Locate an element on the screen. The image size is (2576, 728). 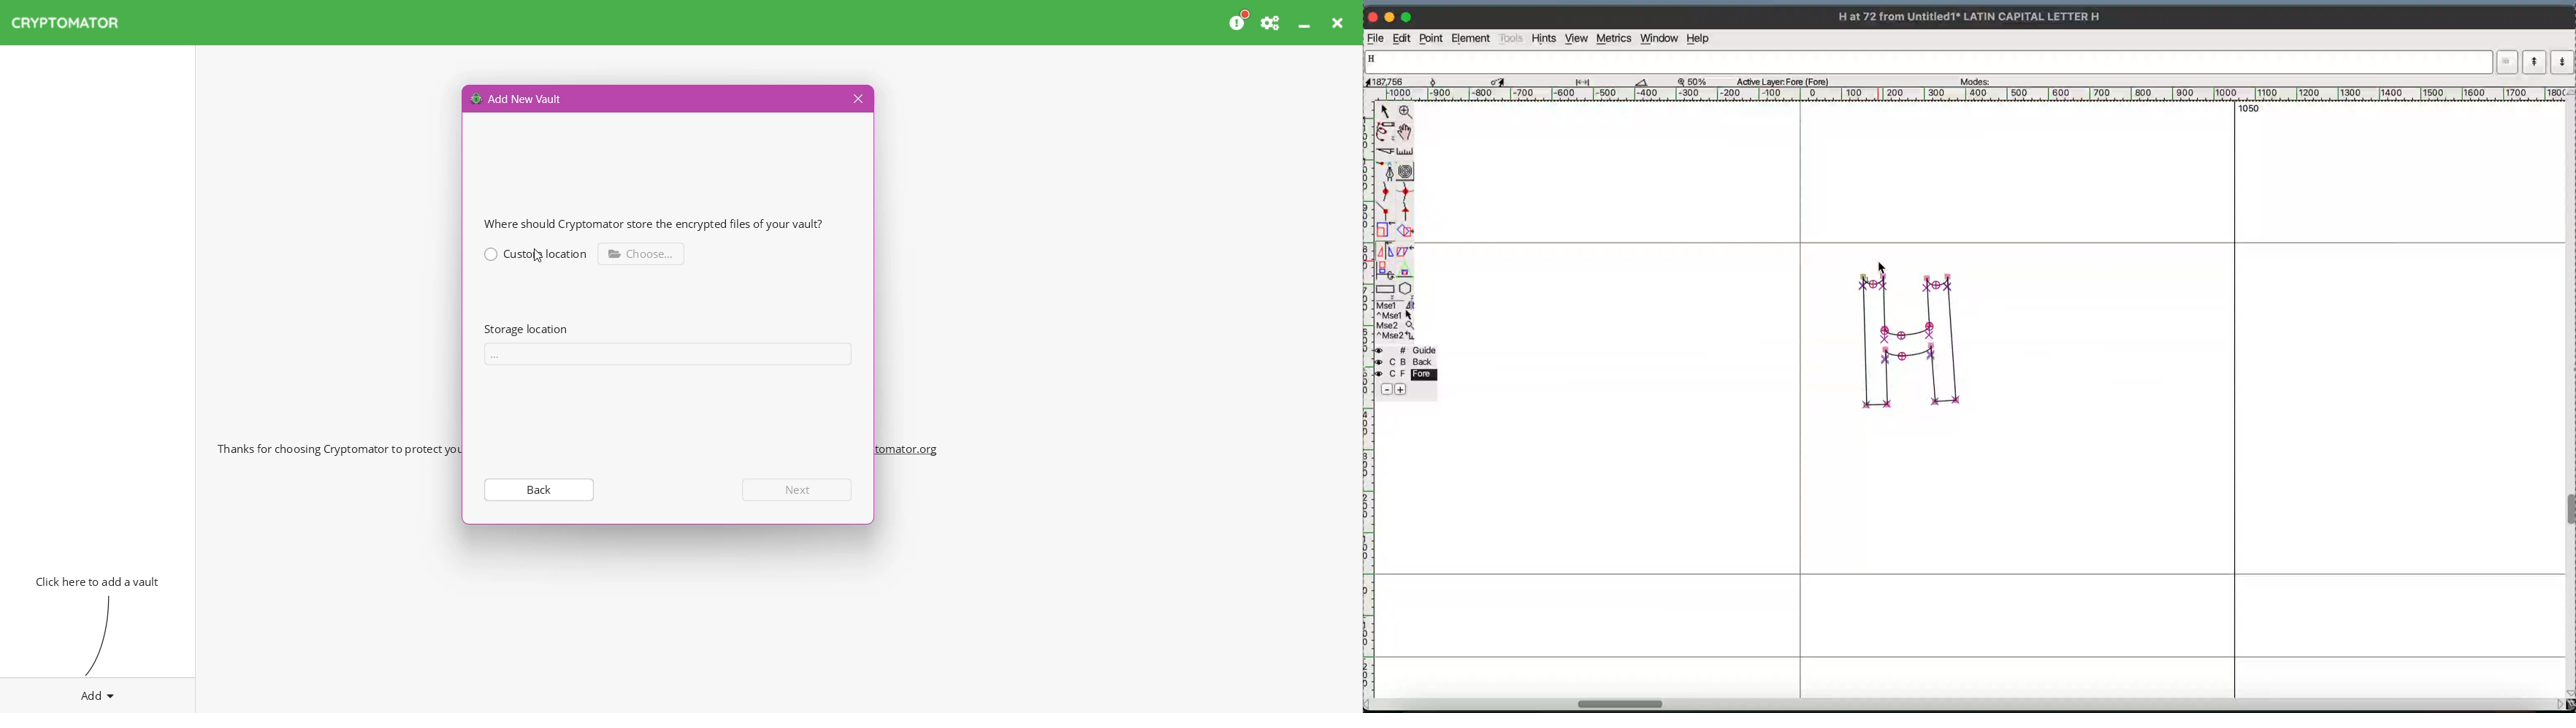
next word is located at coordinates (2563, 62).